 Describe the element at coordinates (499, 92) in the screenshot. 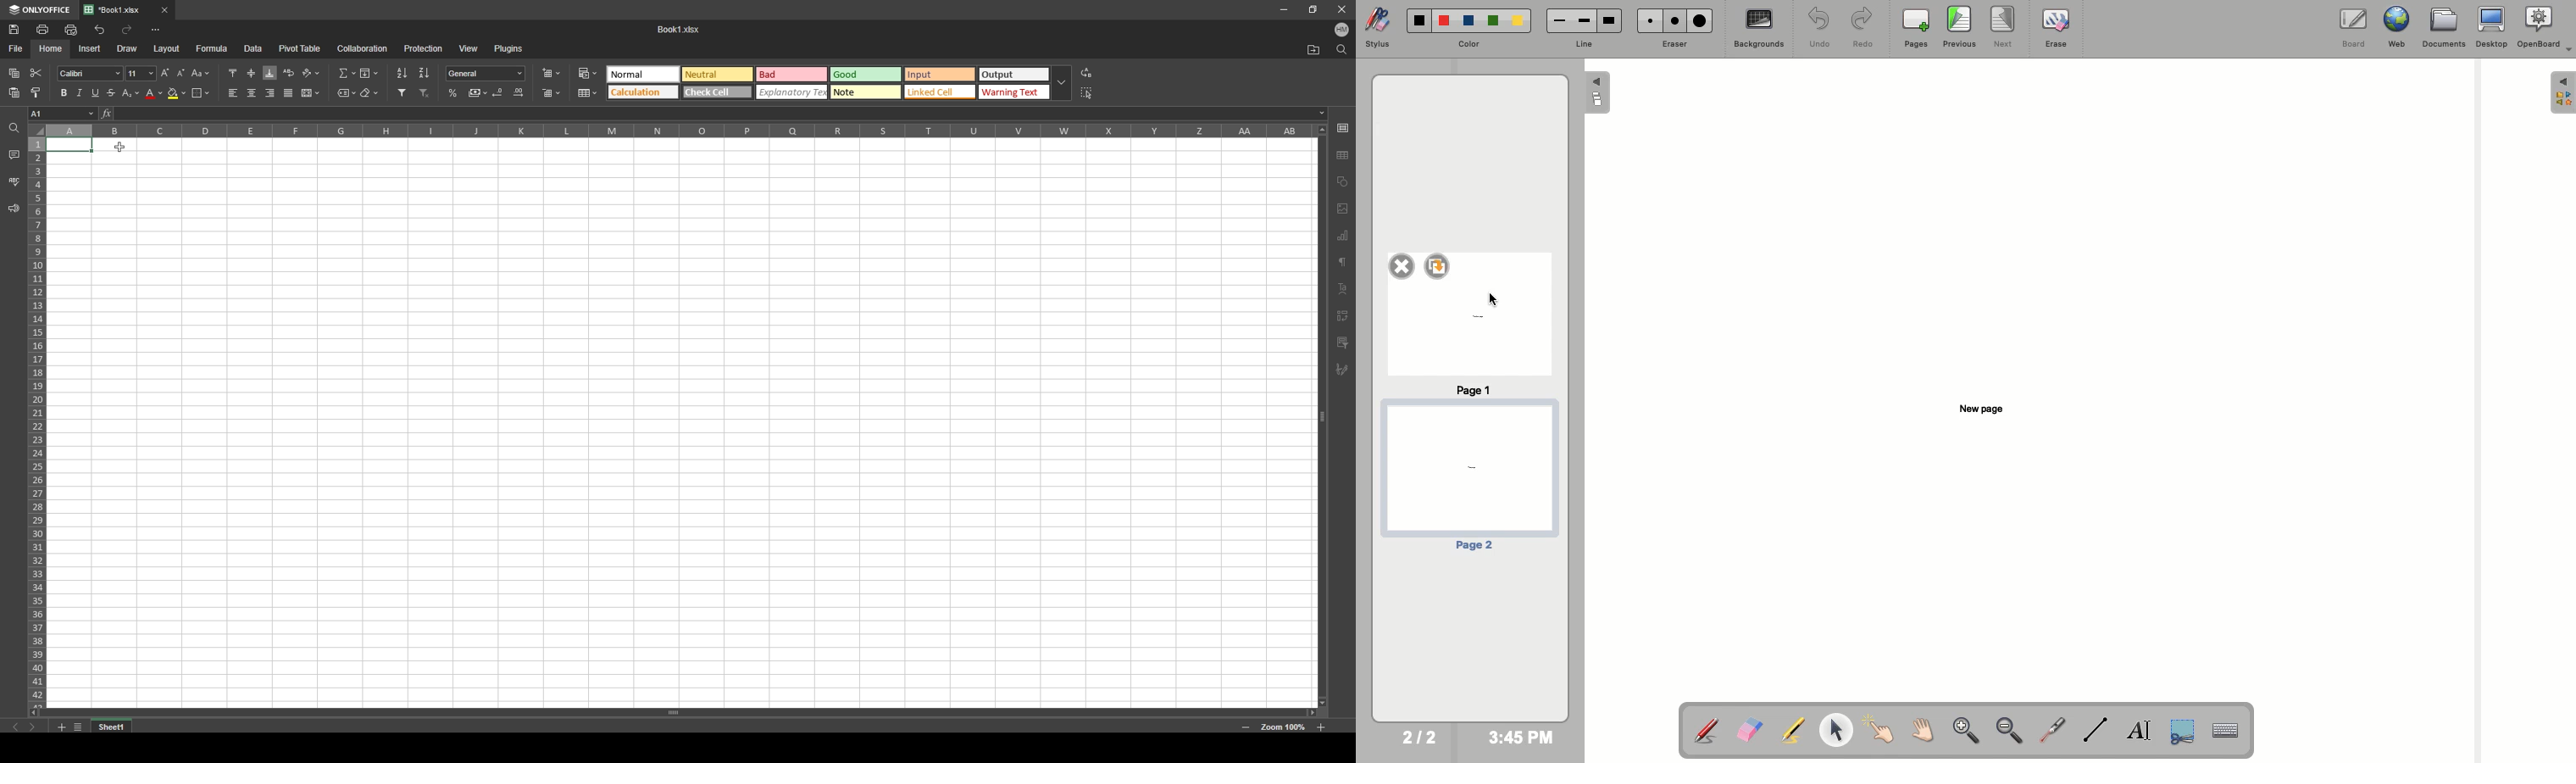

I see `decrease decimal` at that location.